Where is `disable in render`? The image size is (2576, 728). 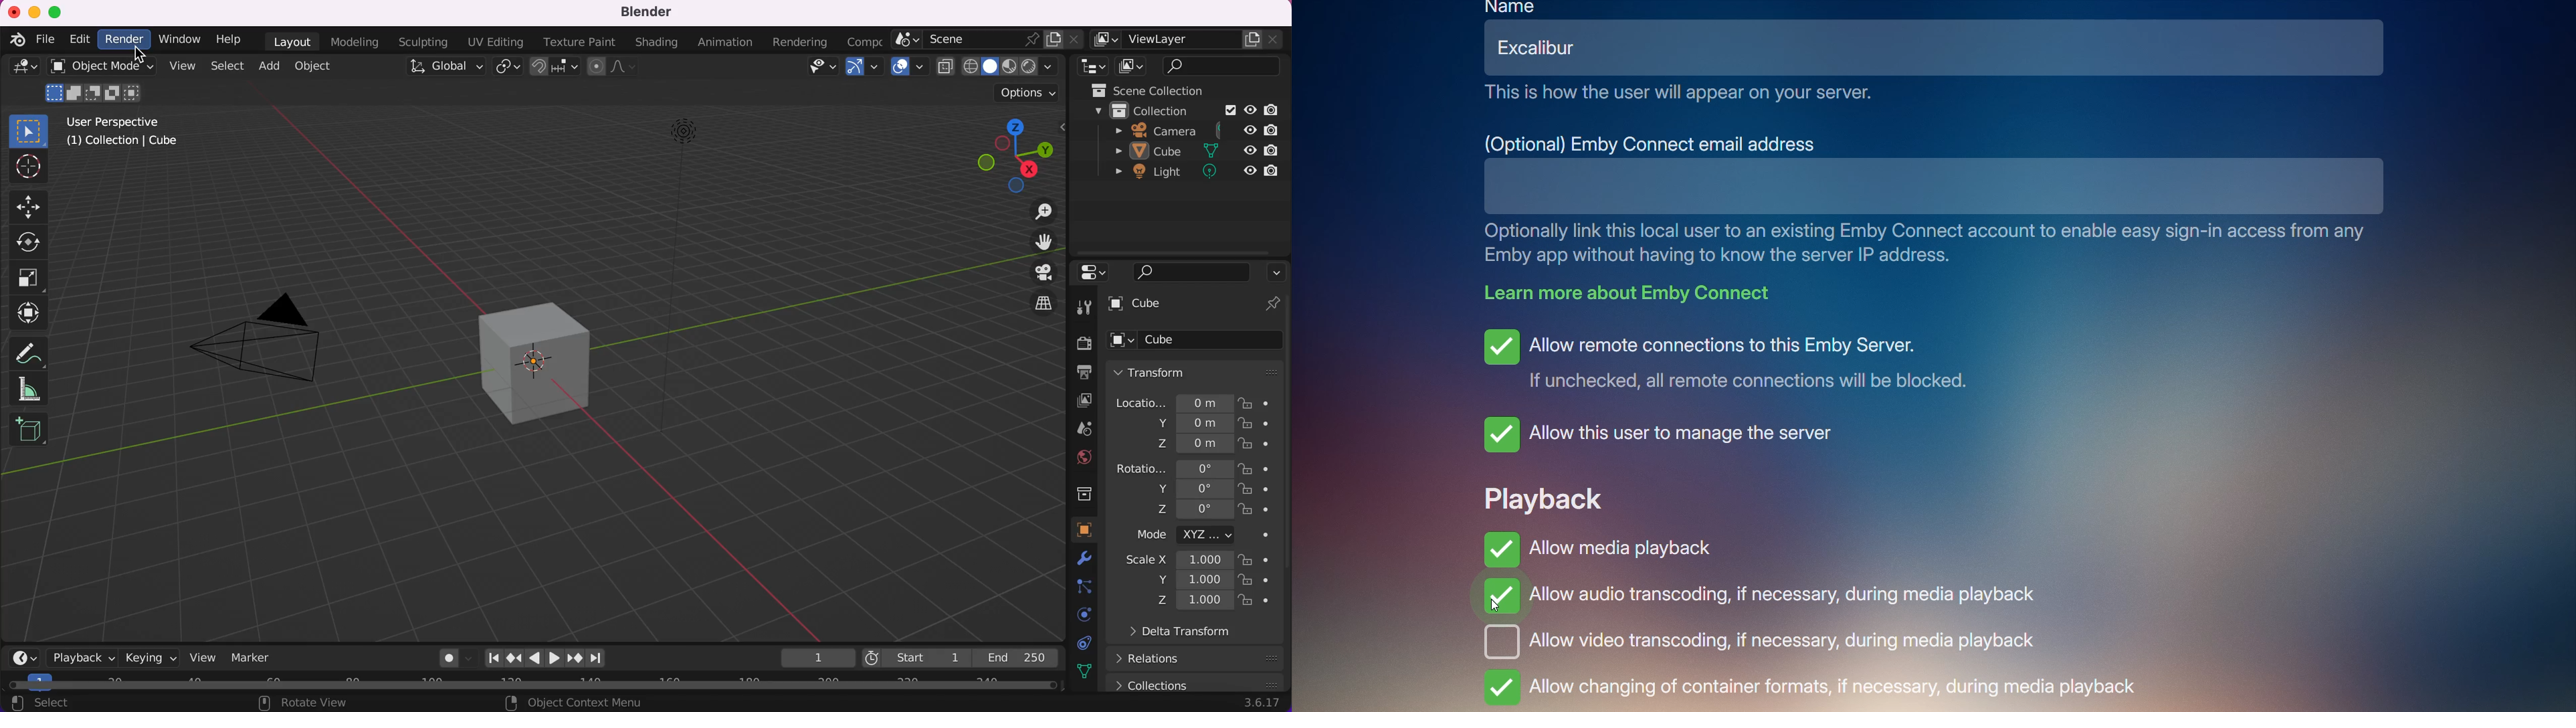
disable in render is located at coordinates (1274, 169).